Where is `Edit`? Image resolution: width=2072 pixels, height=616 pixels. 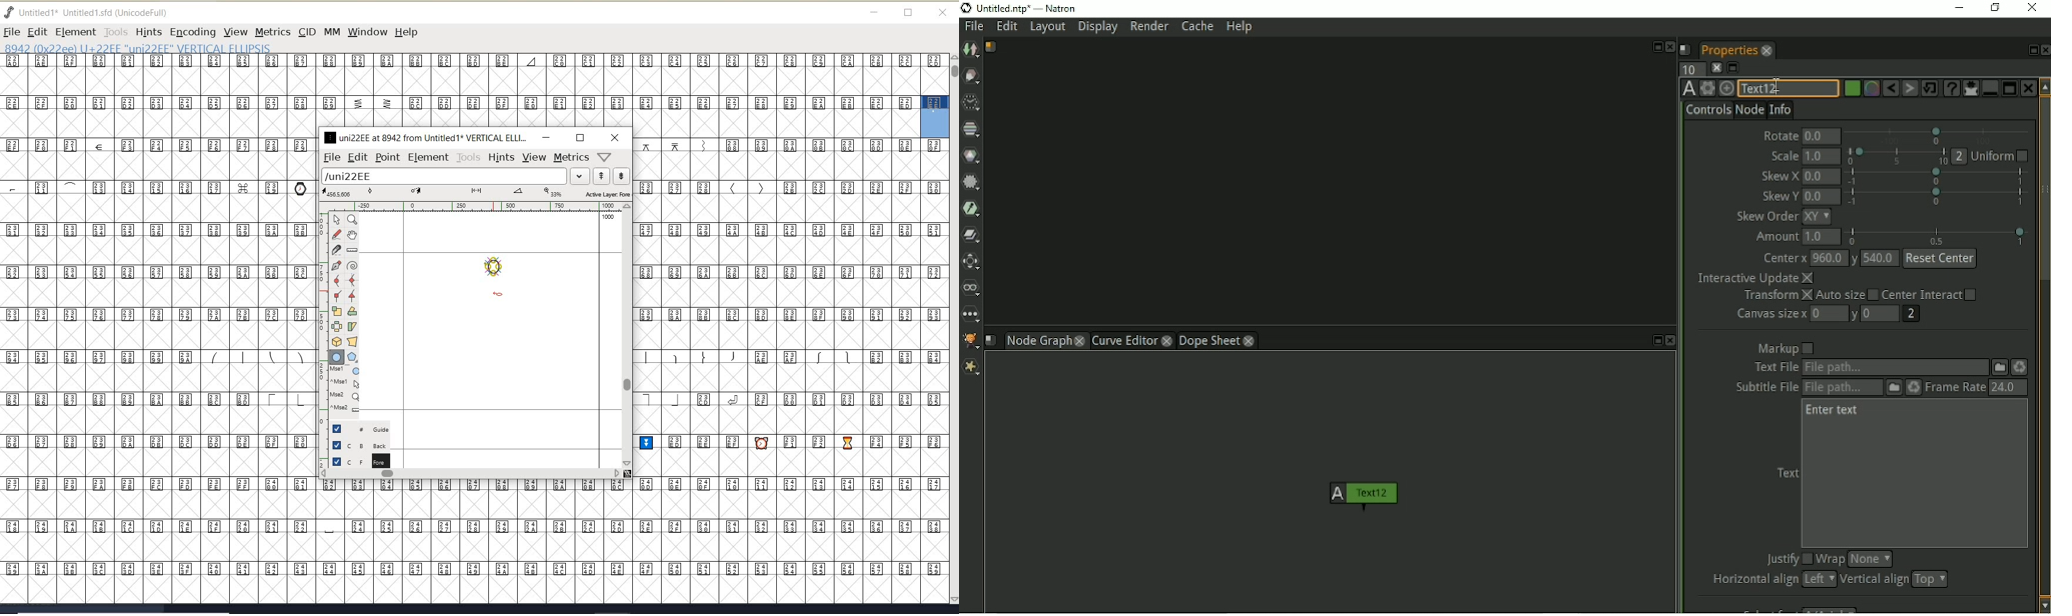 Edit is located at coordinates (1008, 28).